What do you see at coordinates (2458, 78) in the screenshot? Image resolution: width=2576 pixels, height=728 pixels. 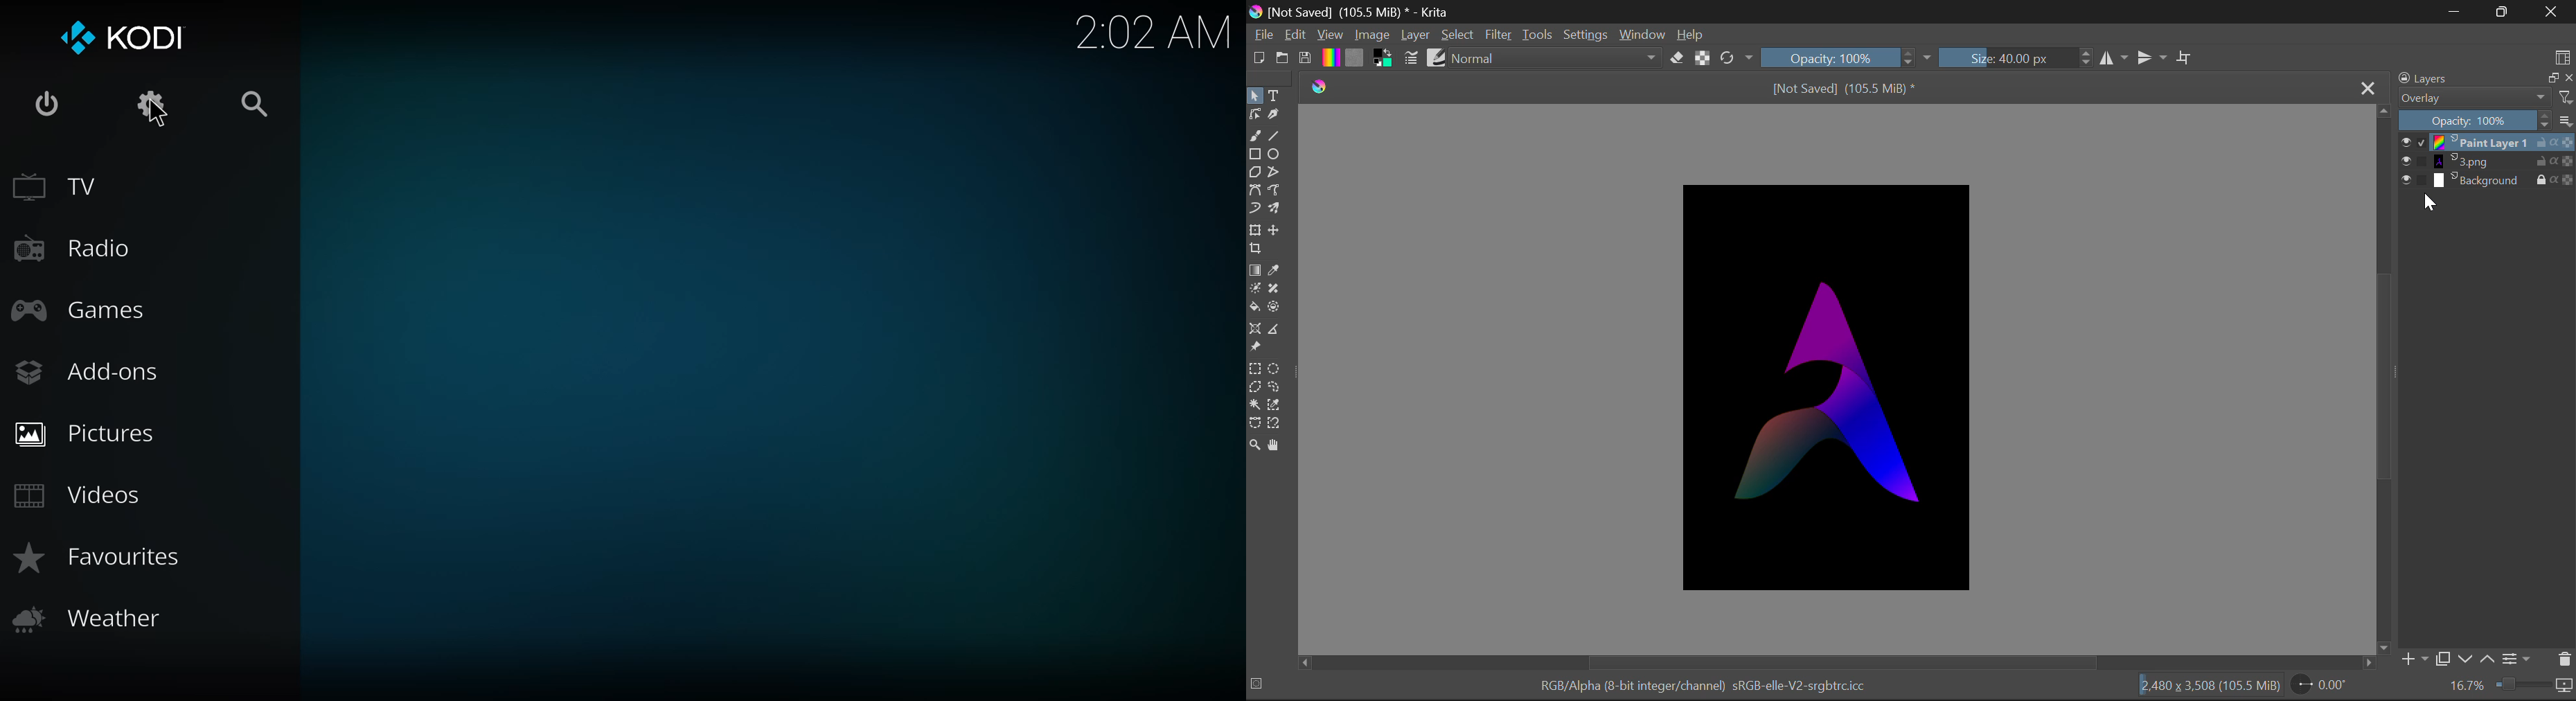 I see `Layers` at bounding box center [2458, 78].